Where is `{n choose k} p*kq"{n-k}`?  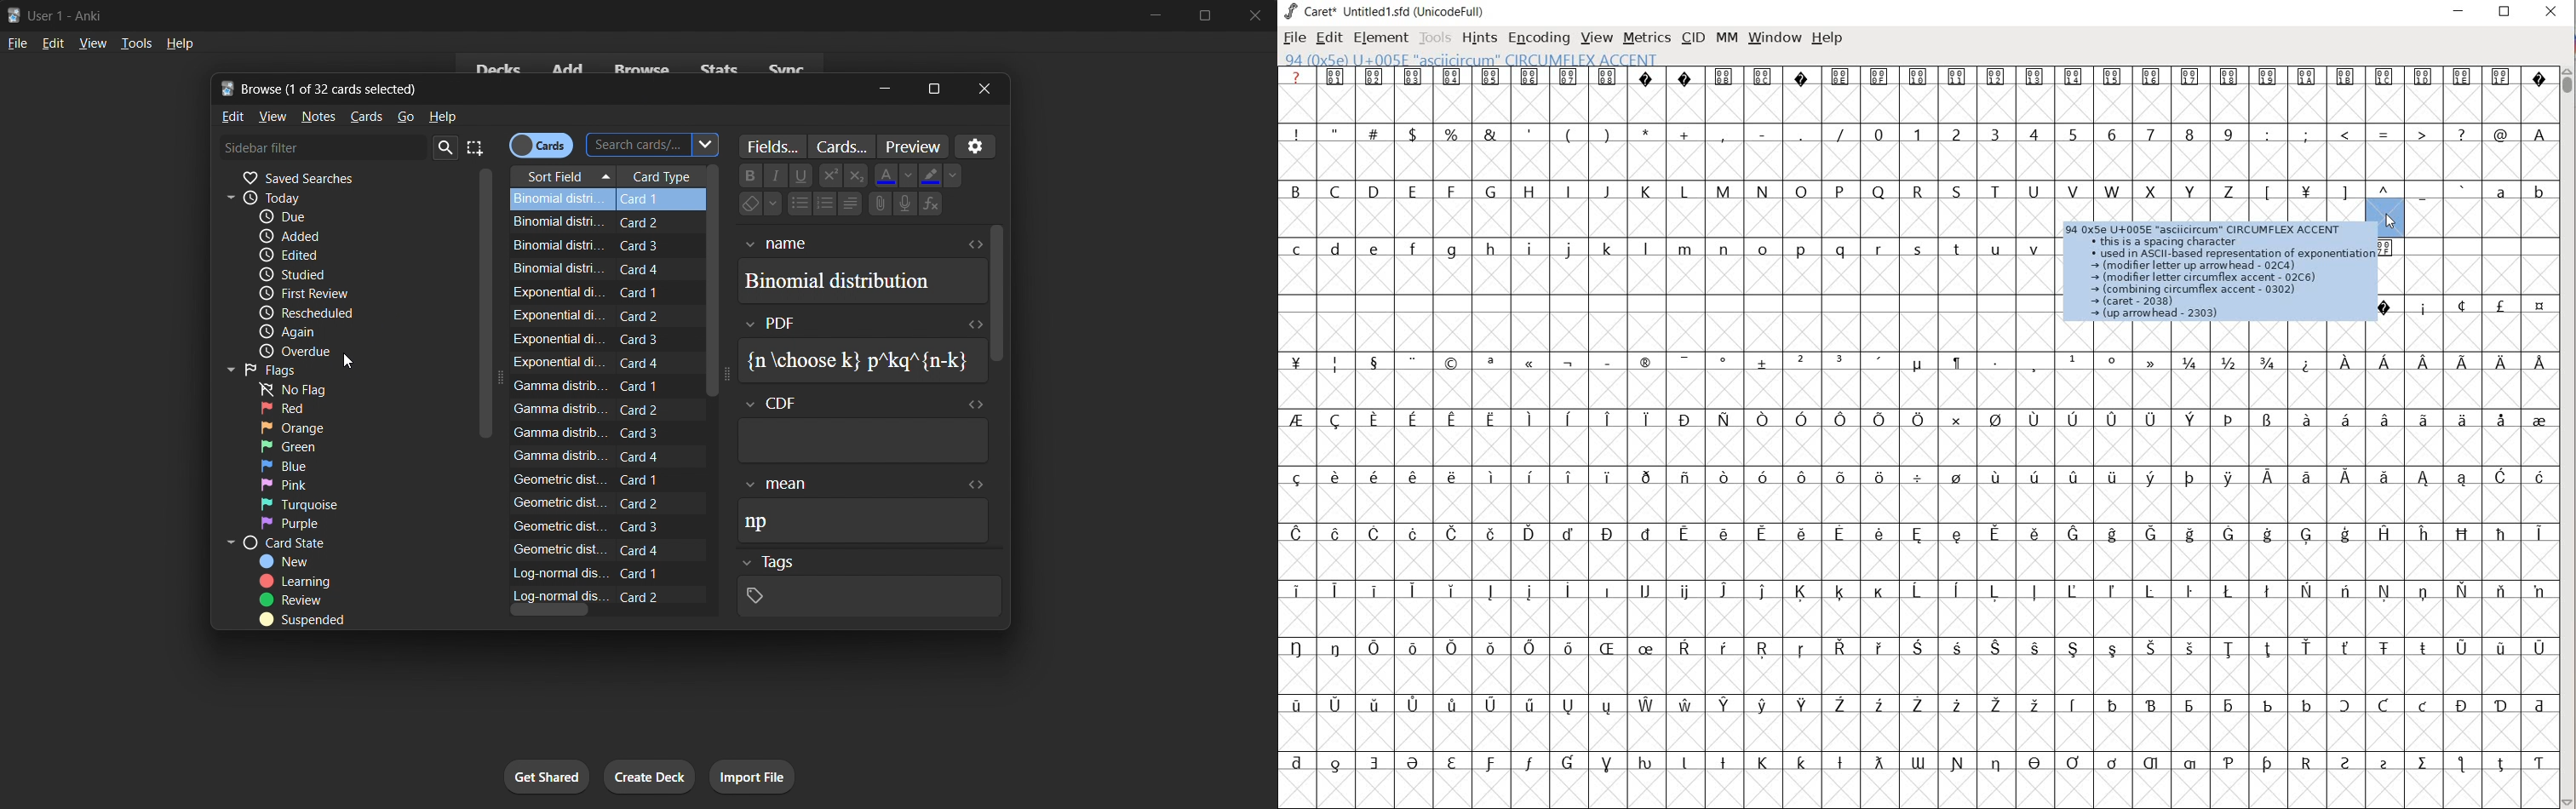 {n choose k} p*kq"{n-k} is located at coordinates (858, 363).